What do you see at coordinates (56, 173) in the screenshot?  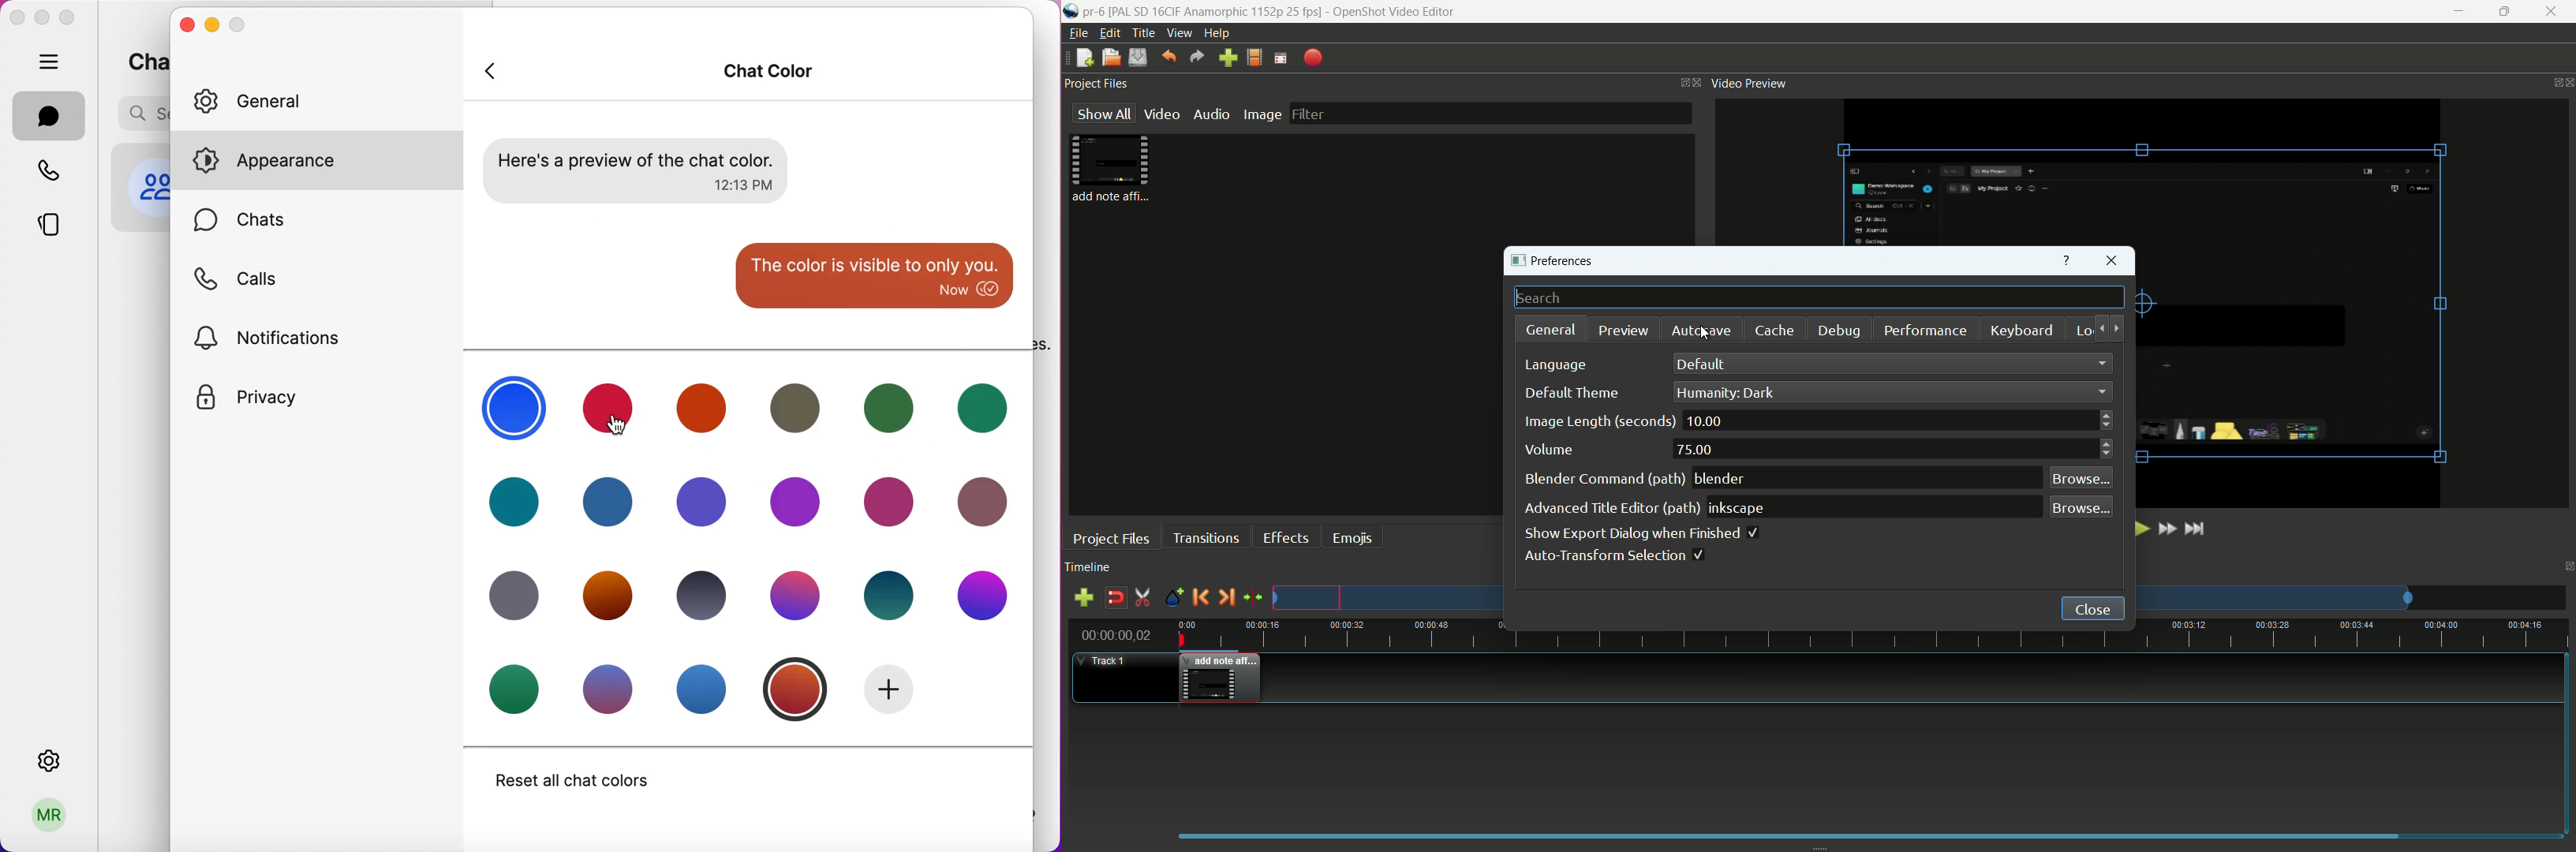 I see `calls` at bounding box center [56, 173].